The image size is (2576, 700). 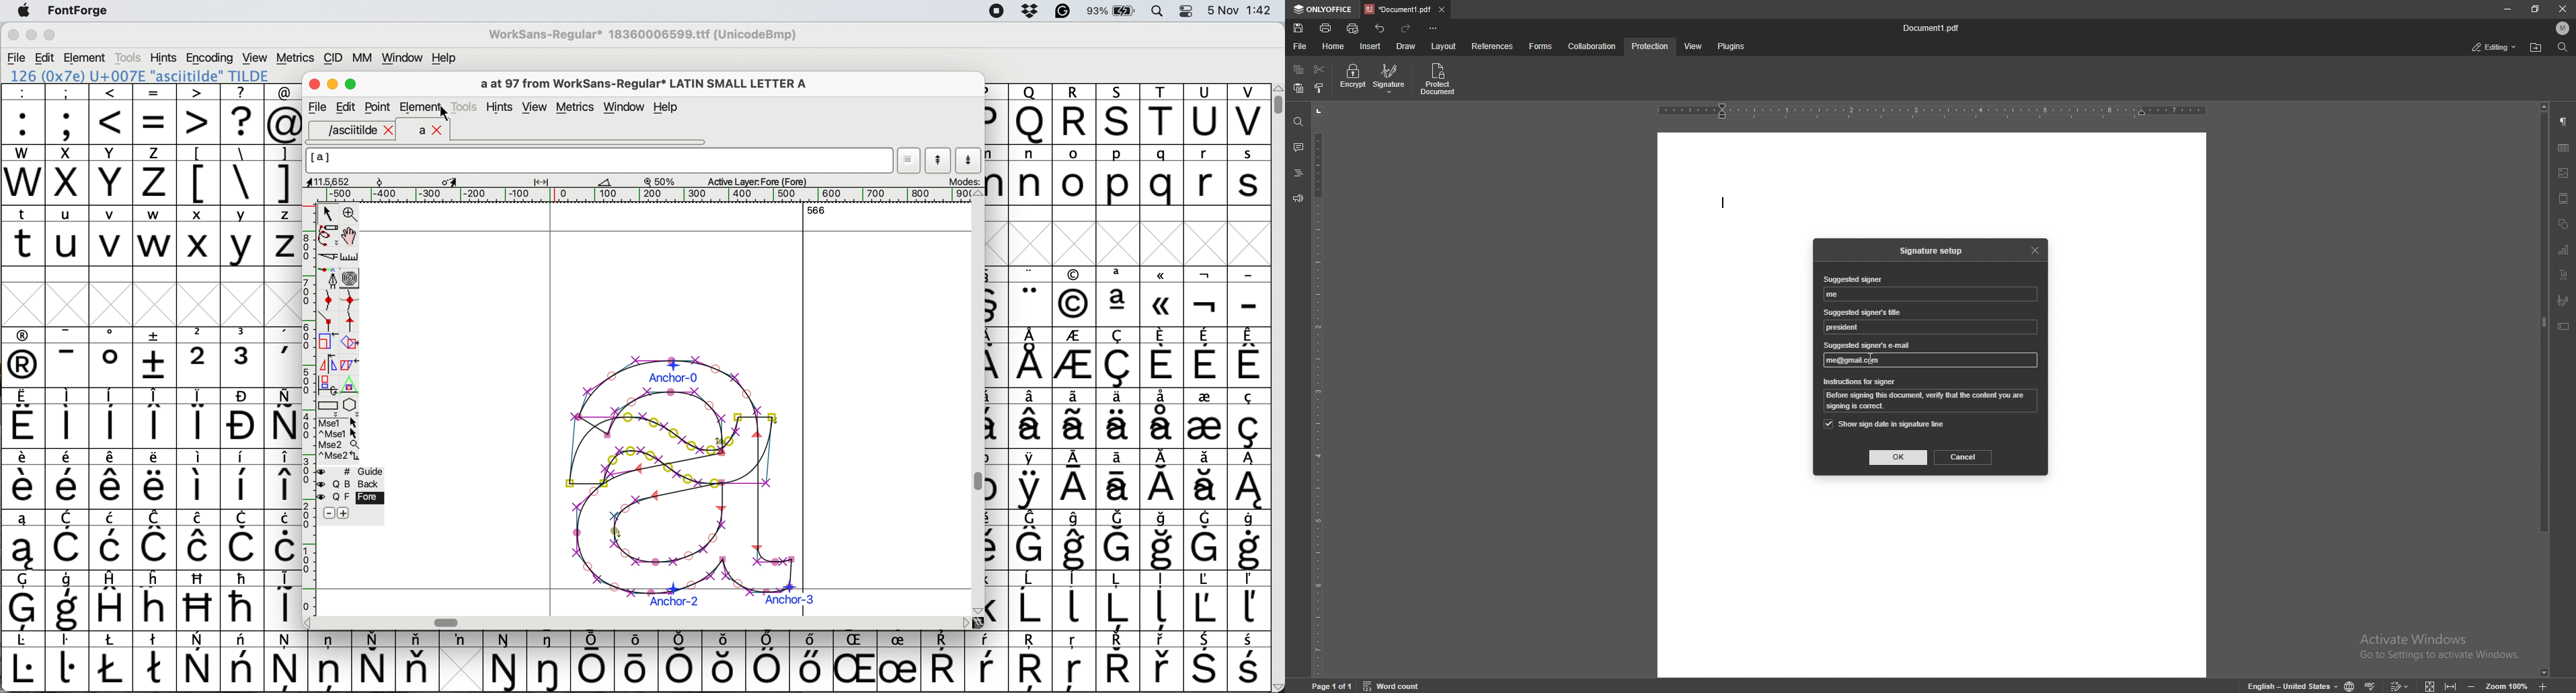 I want to click on feedback, so click(x=1297, y=198).